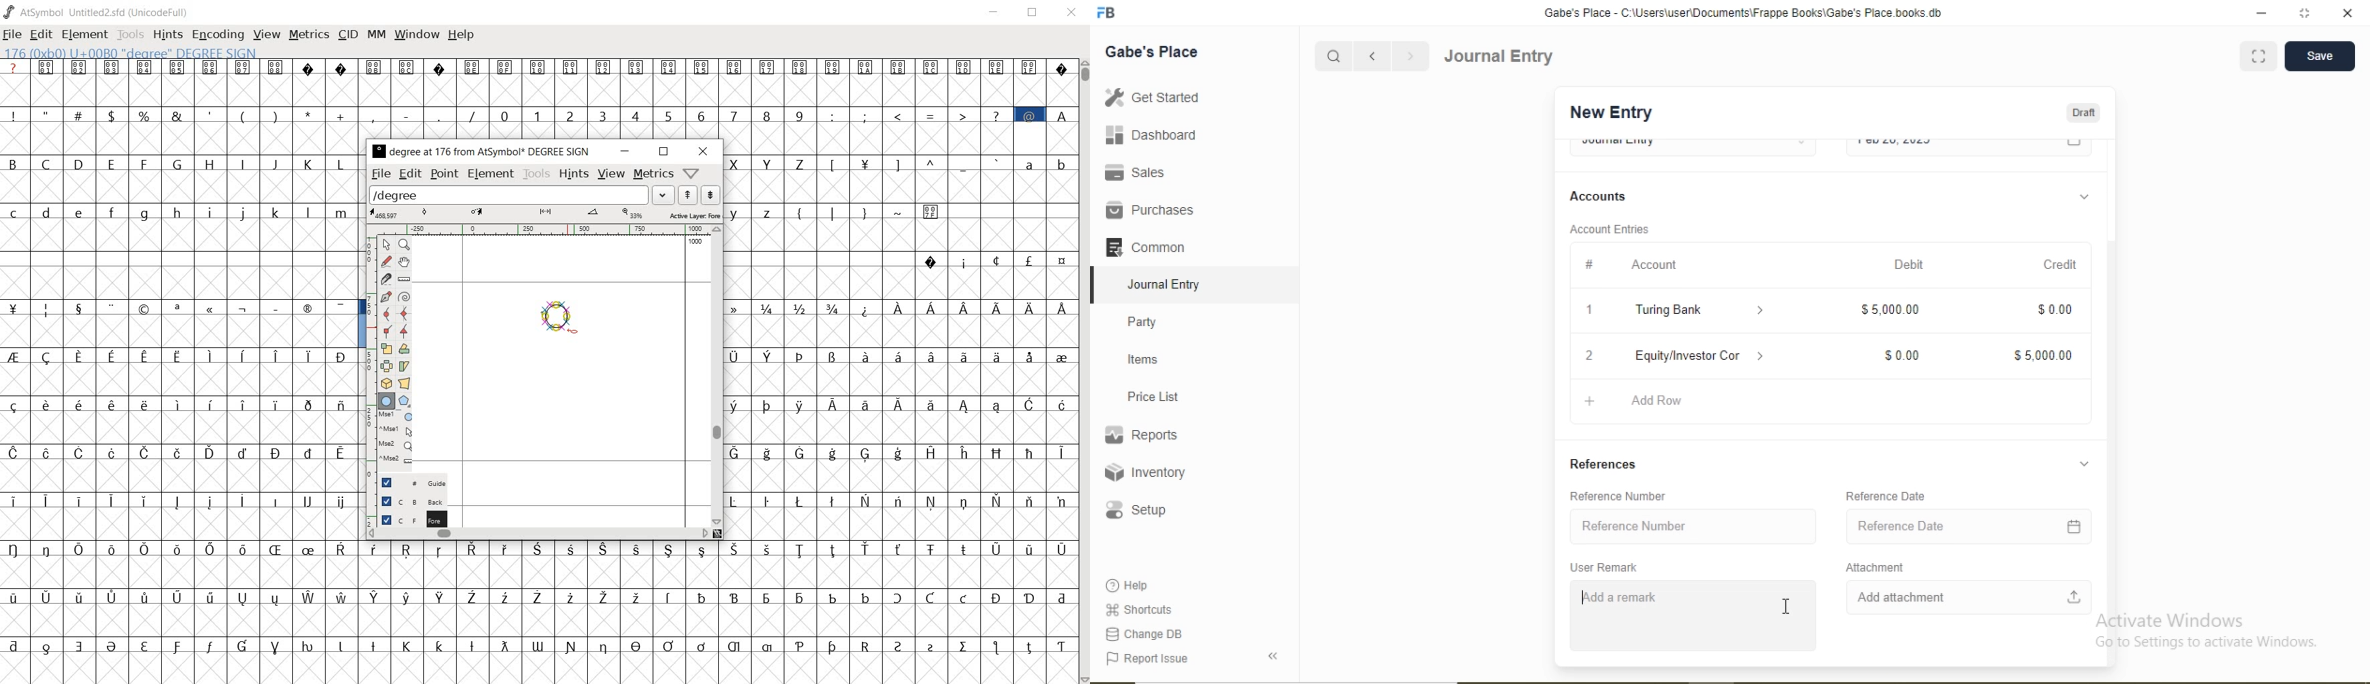 This screenshot has width=2380, height=700. Describe the element at coordinates (179, 547) in the screenshot. I see `special letters` at that location.